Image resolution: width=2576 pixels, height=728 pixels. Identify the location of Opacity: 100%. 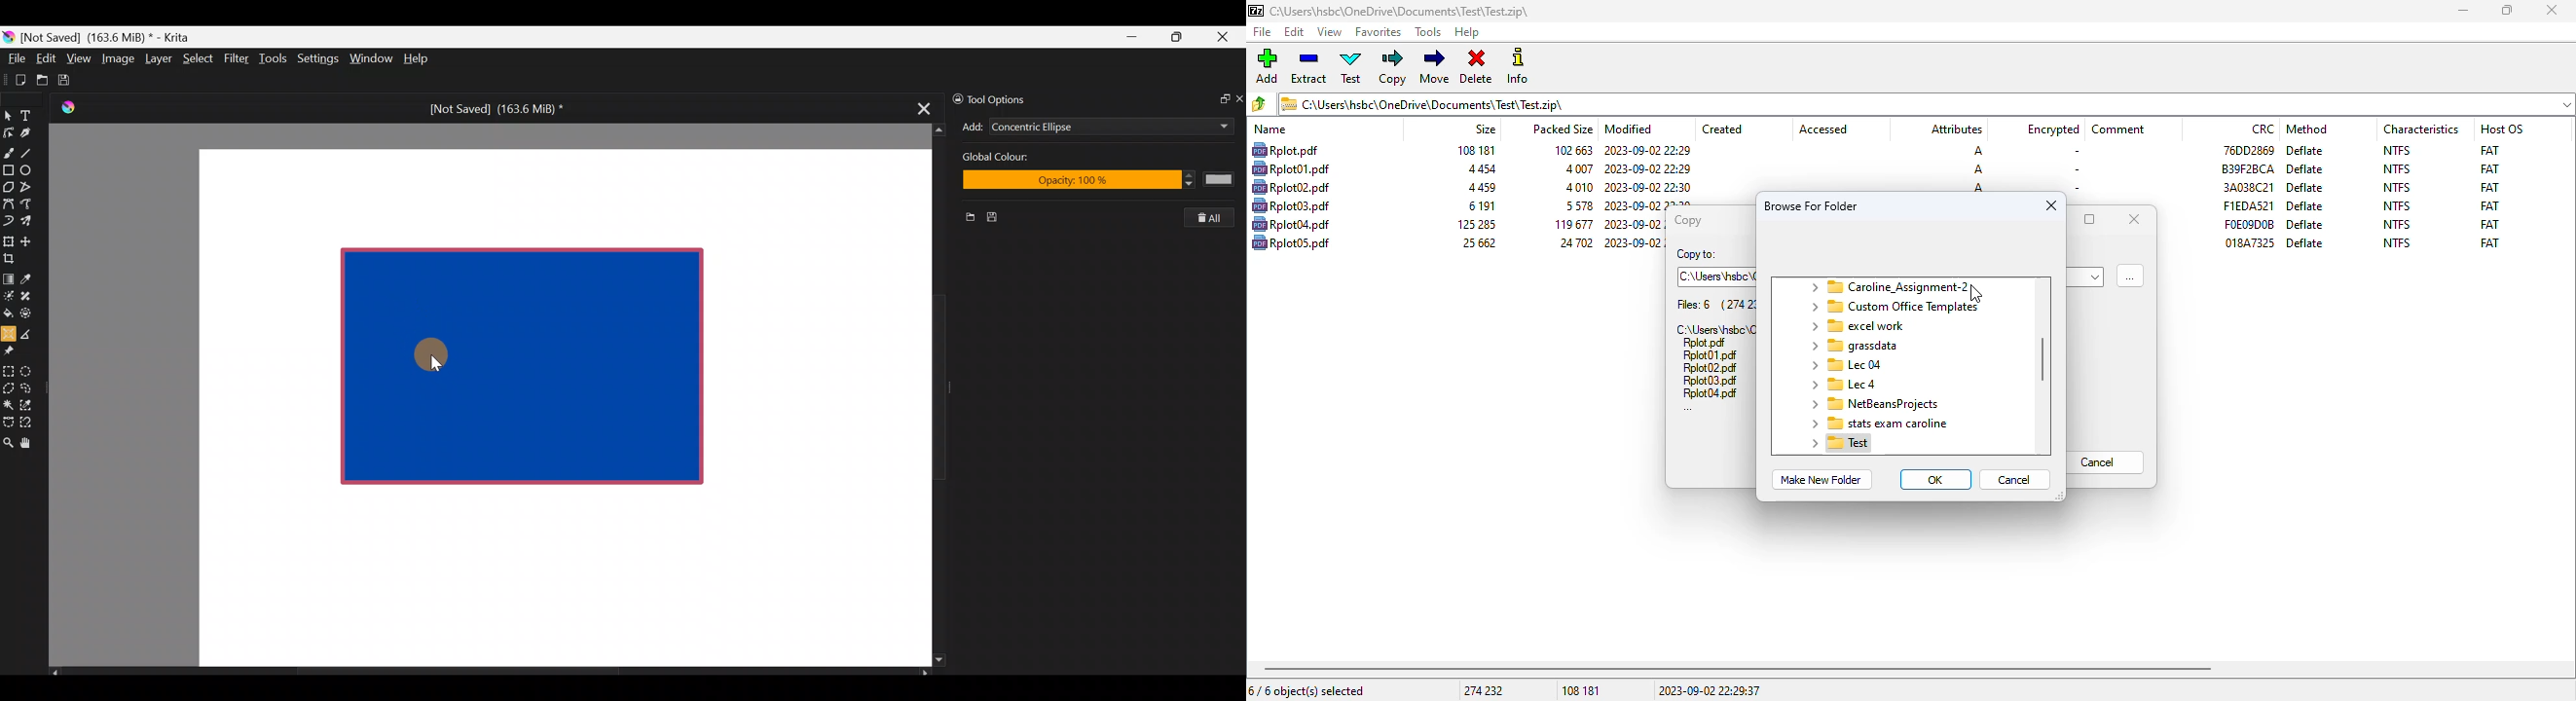
(1095, 181).